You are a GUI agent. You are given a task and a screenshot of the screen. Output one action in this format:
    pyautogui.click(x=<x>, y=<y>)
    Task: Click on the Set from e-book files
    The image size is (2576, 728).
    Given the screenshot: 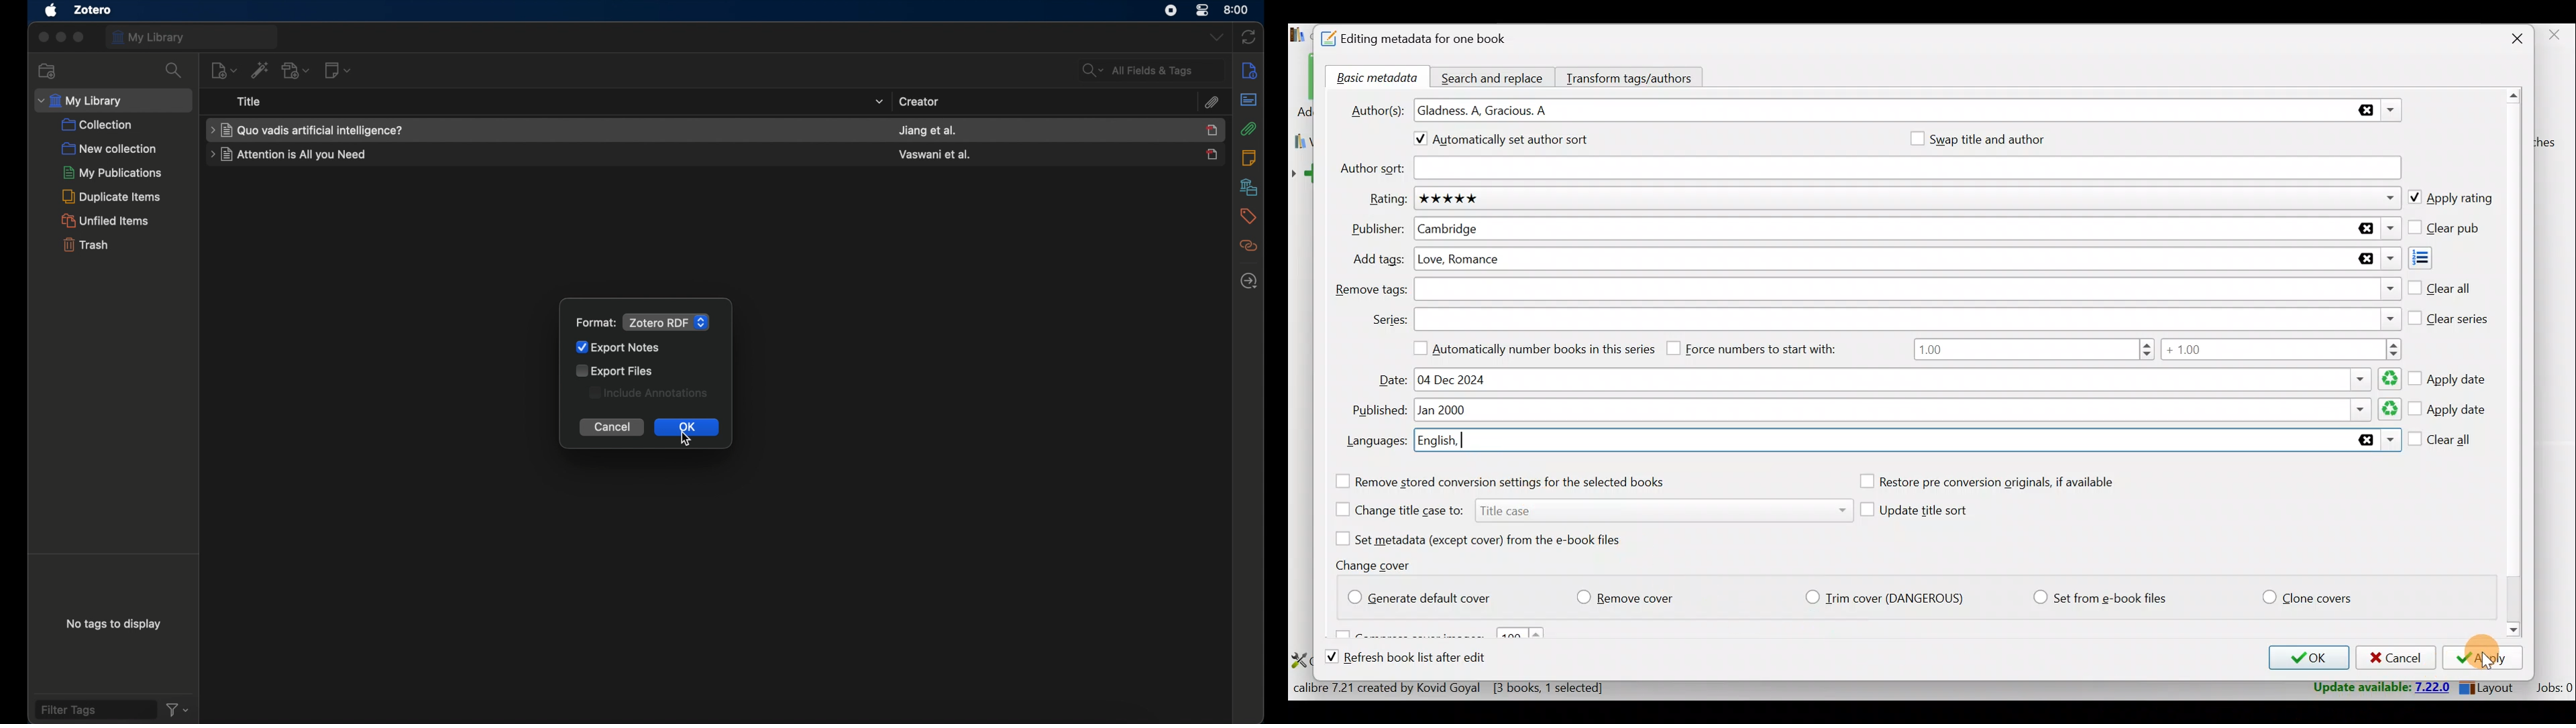 What is the action you would take?
    pyautogui.click(x=2099, y=598)
    